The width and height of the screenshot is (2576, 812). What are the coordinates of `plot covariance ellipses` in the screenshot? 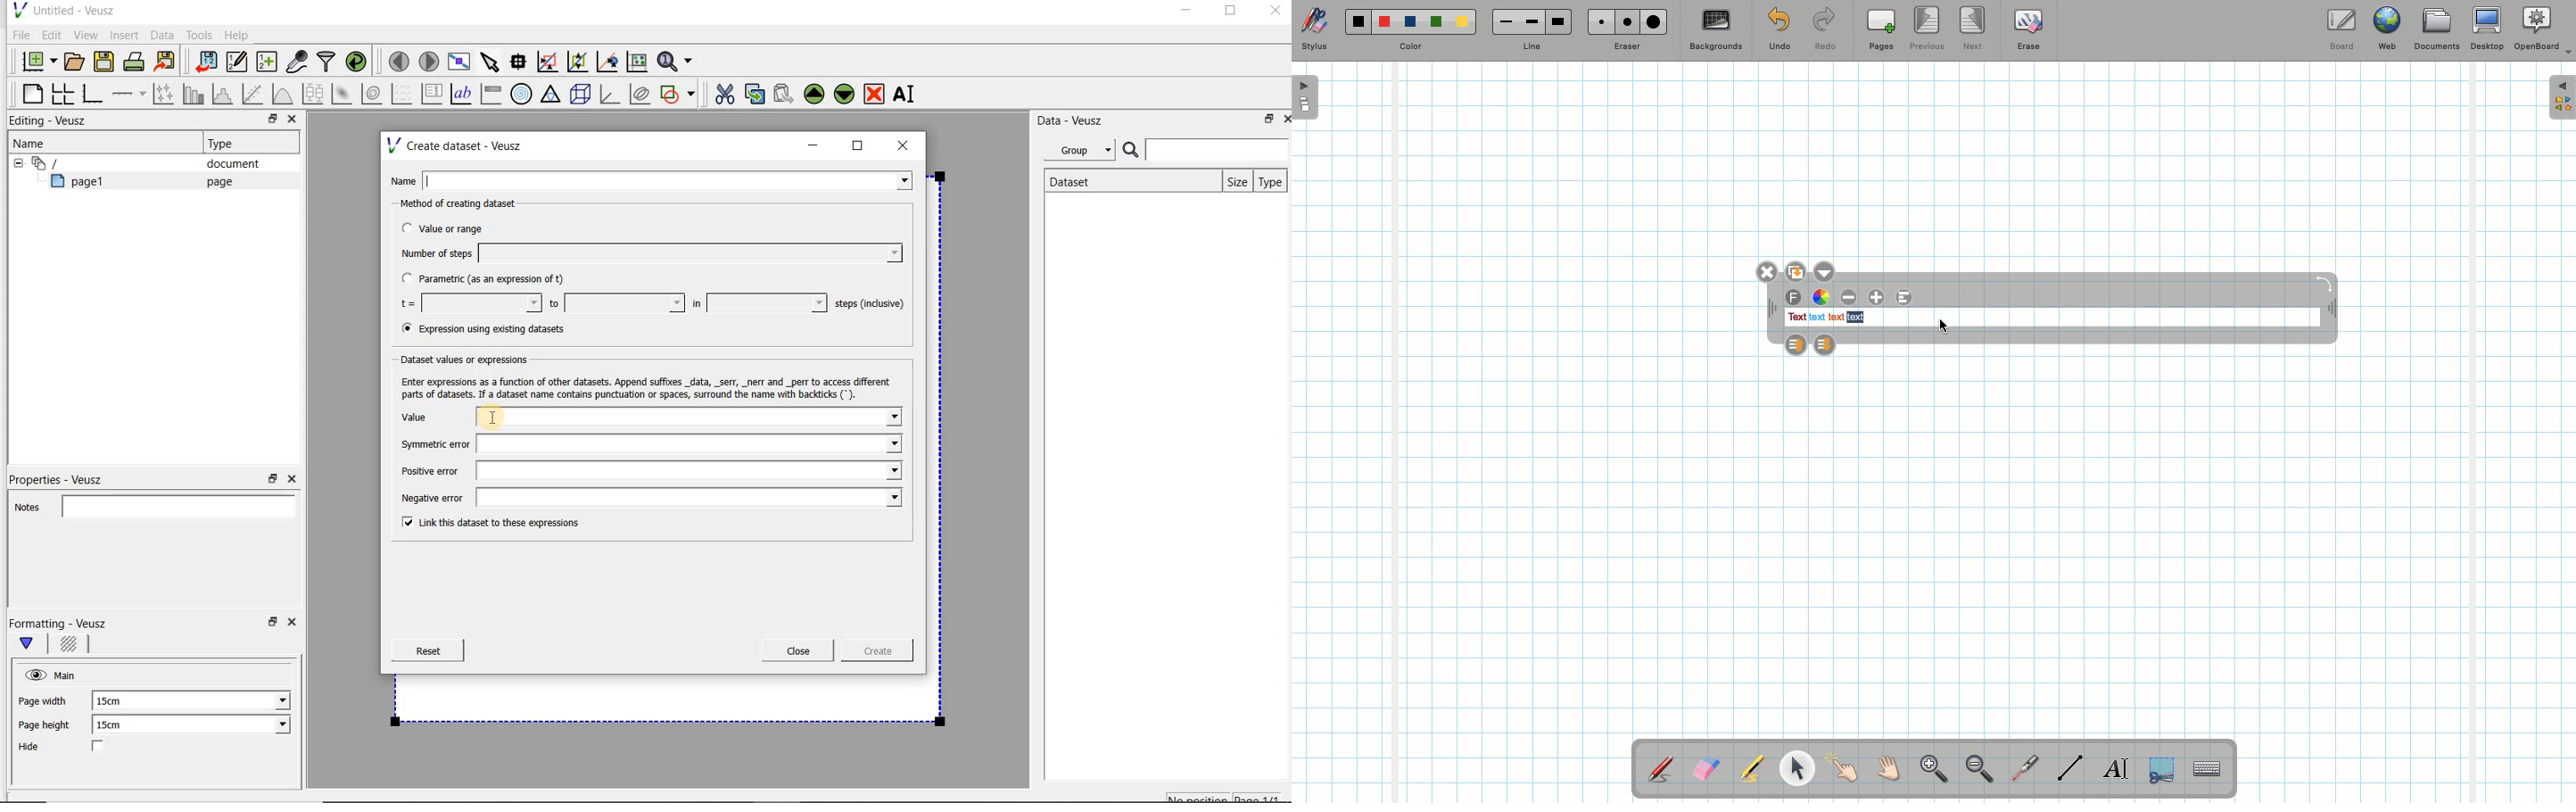 It's located at (641, 94).